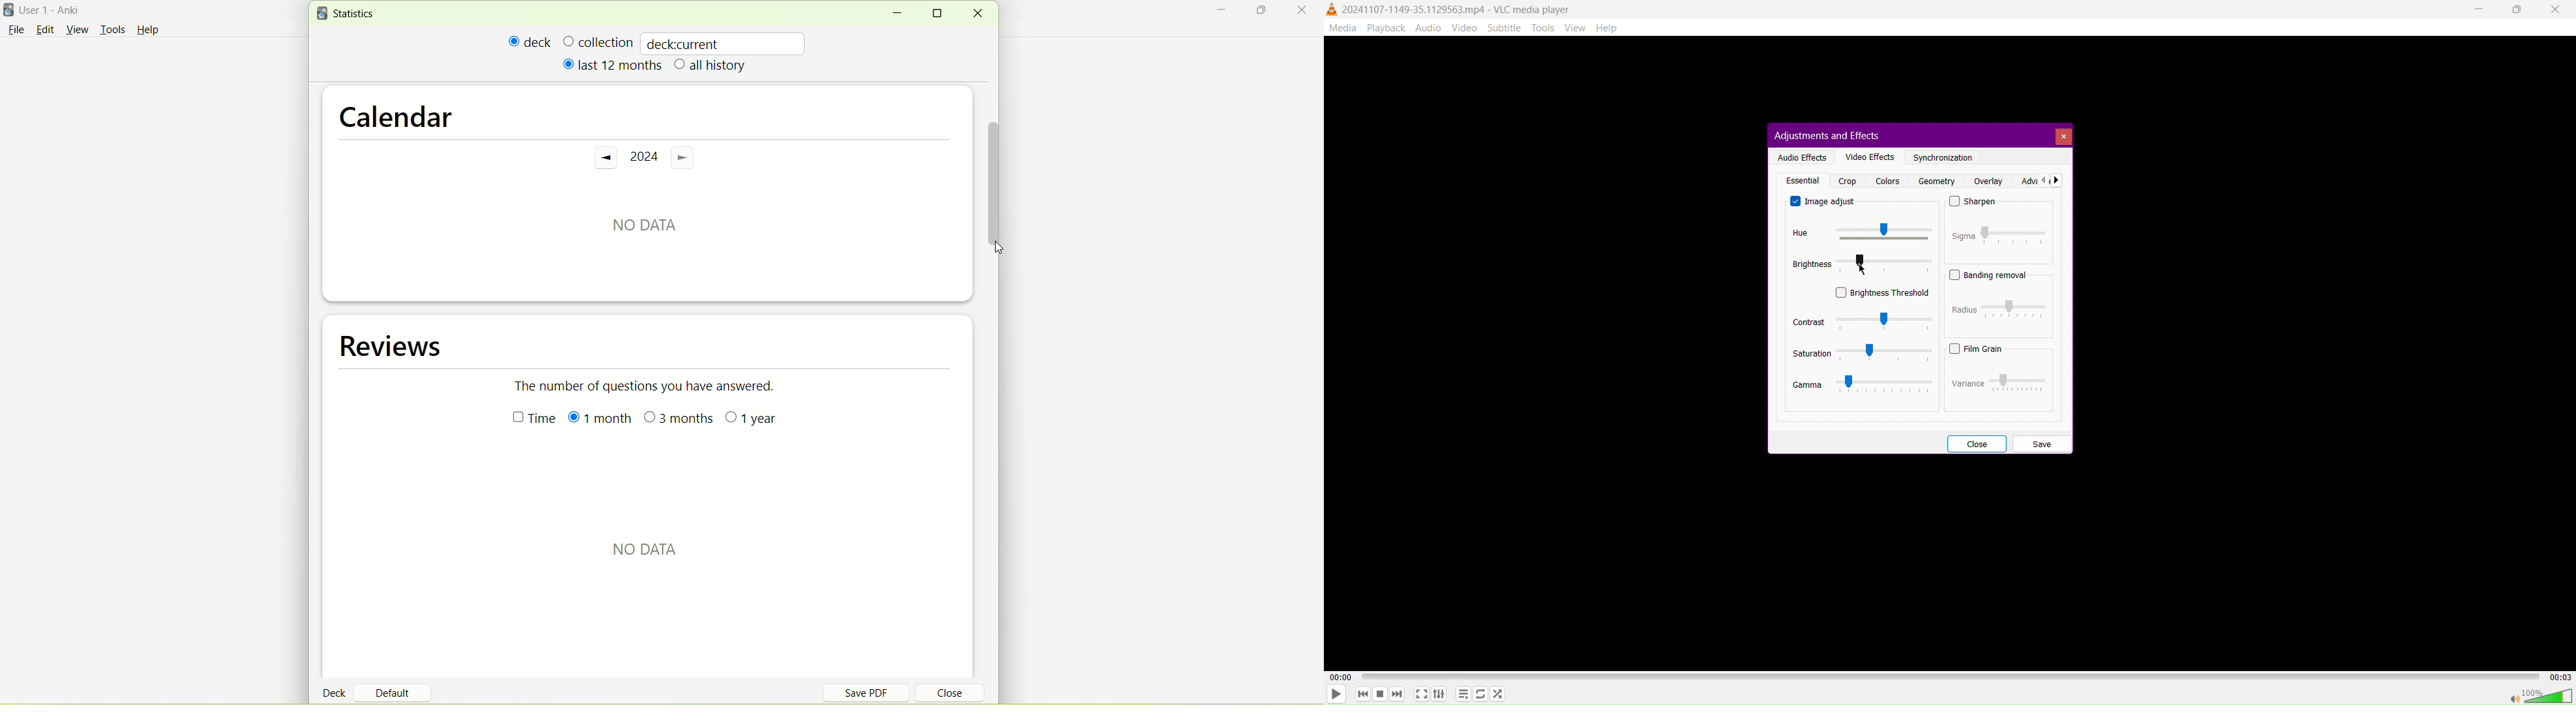  Describe the element at coordinates (1440, 695) in the screenshot. I see `Extended Settings` at that location.